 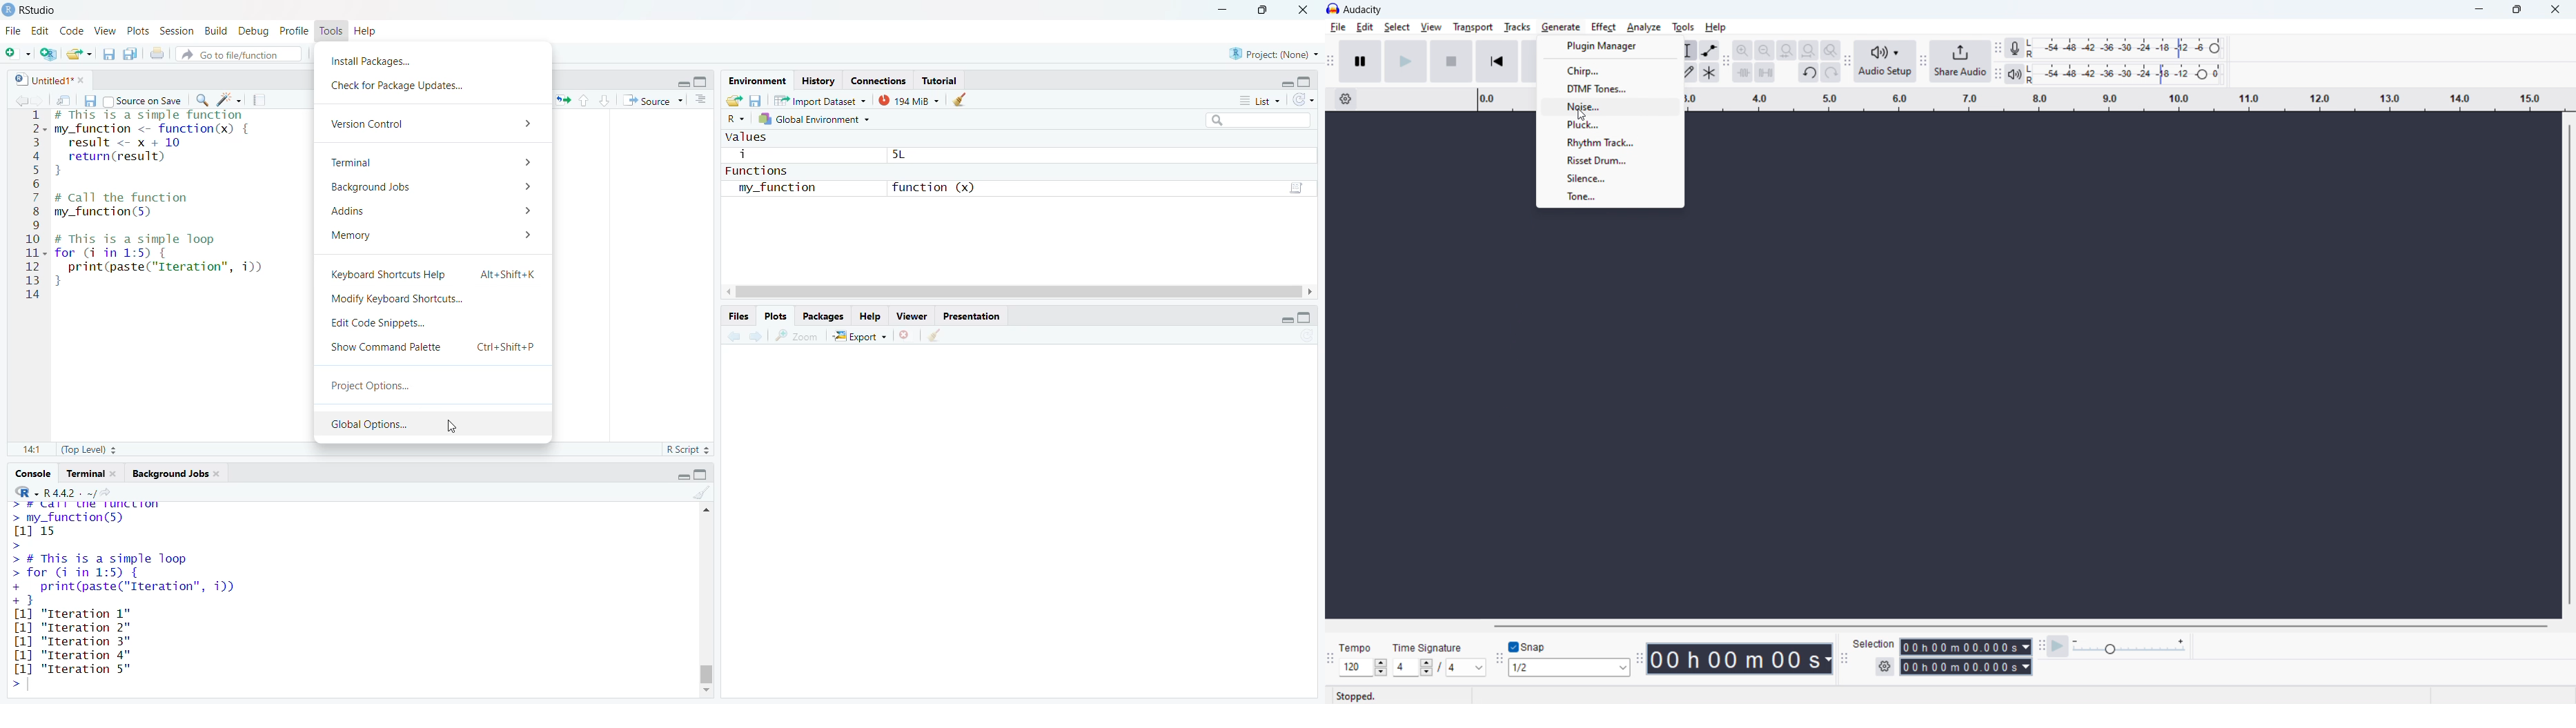 What do you see at coordinates (1529, 647) in the screenshot?
I see `toggle snap` at bounding box center [1529, 647].